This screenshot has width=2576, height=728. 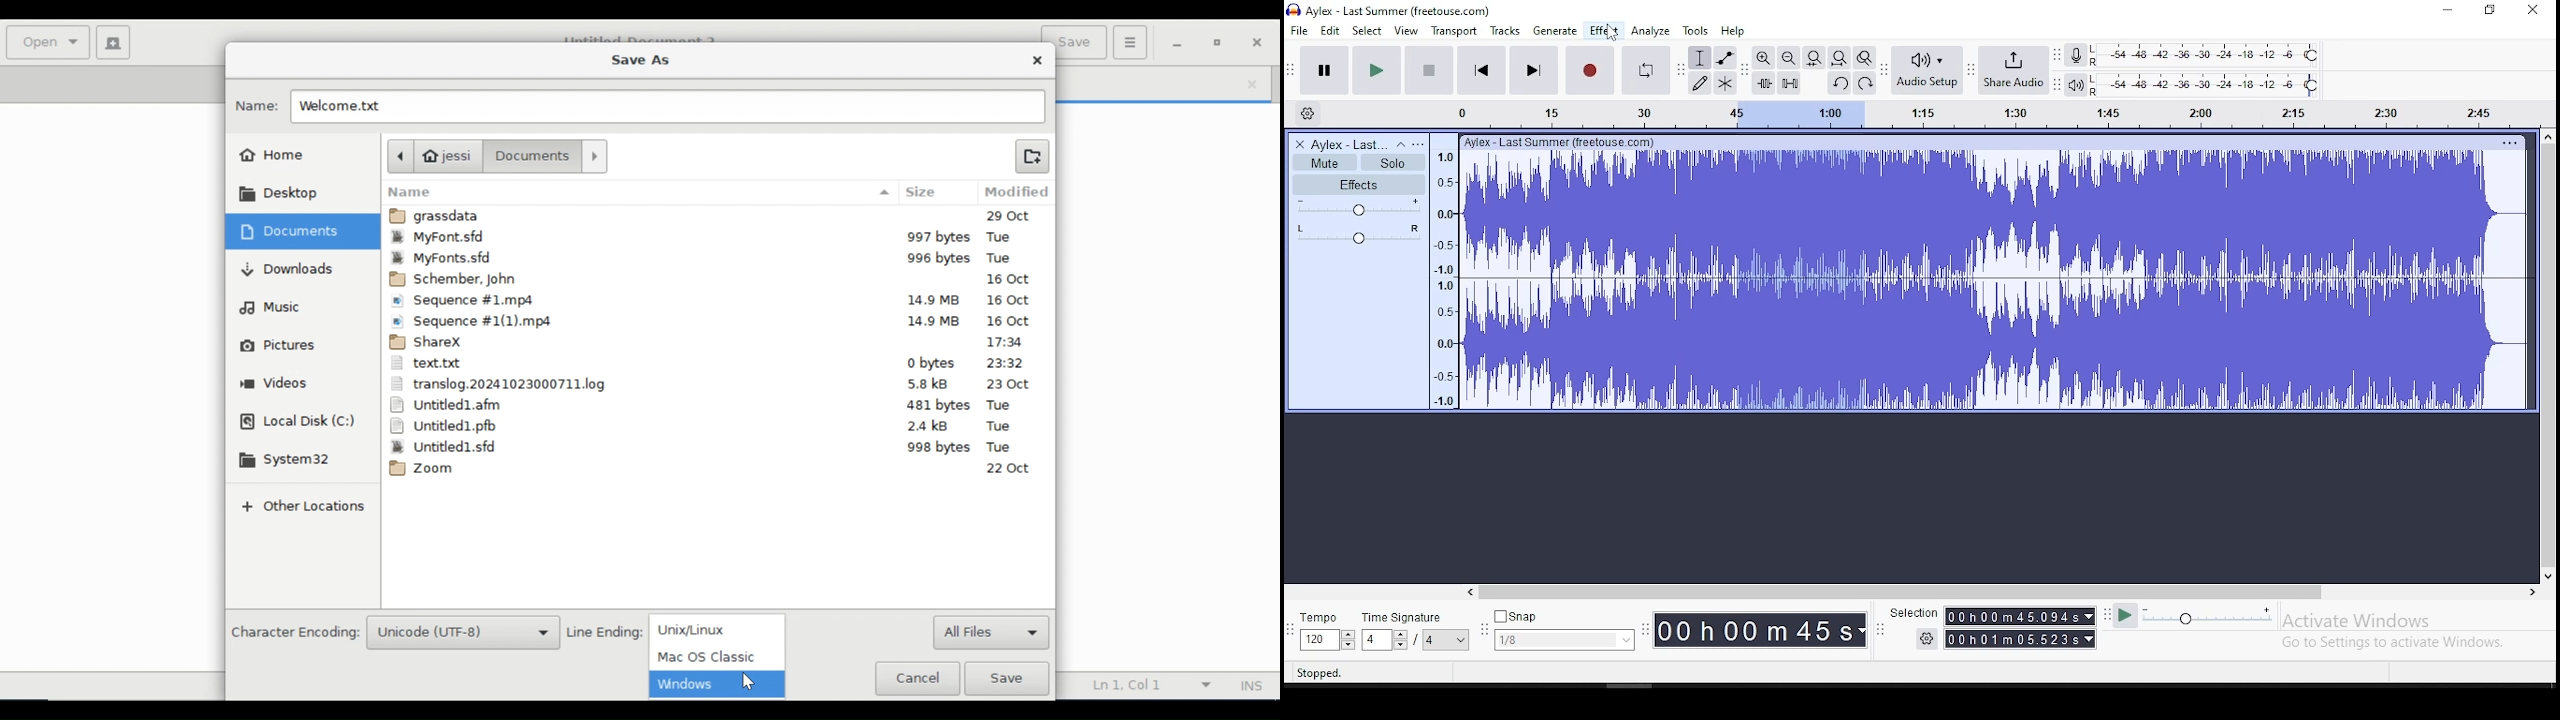 What do you see at coordinates (1592, 70) in the screenshot?
I see `record` at bounding box center [1592, 70].